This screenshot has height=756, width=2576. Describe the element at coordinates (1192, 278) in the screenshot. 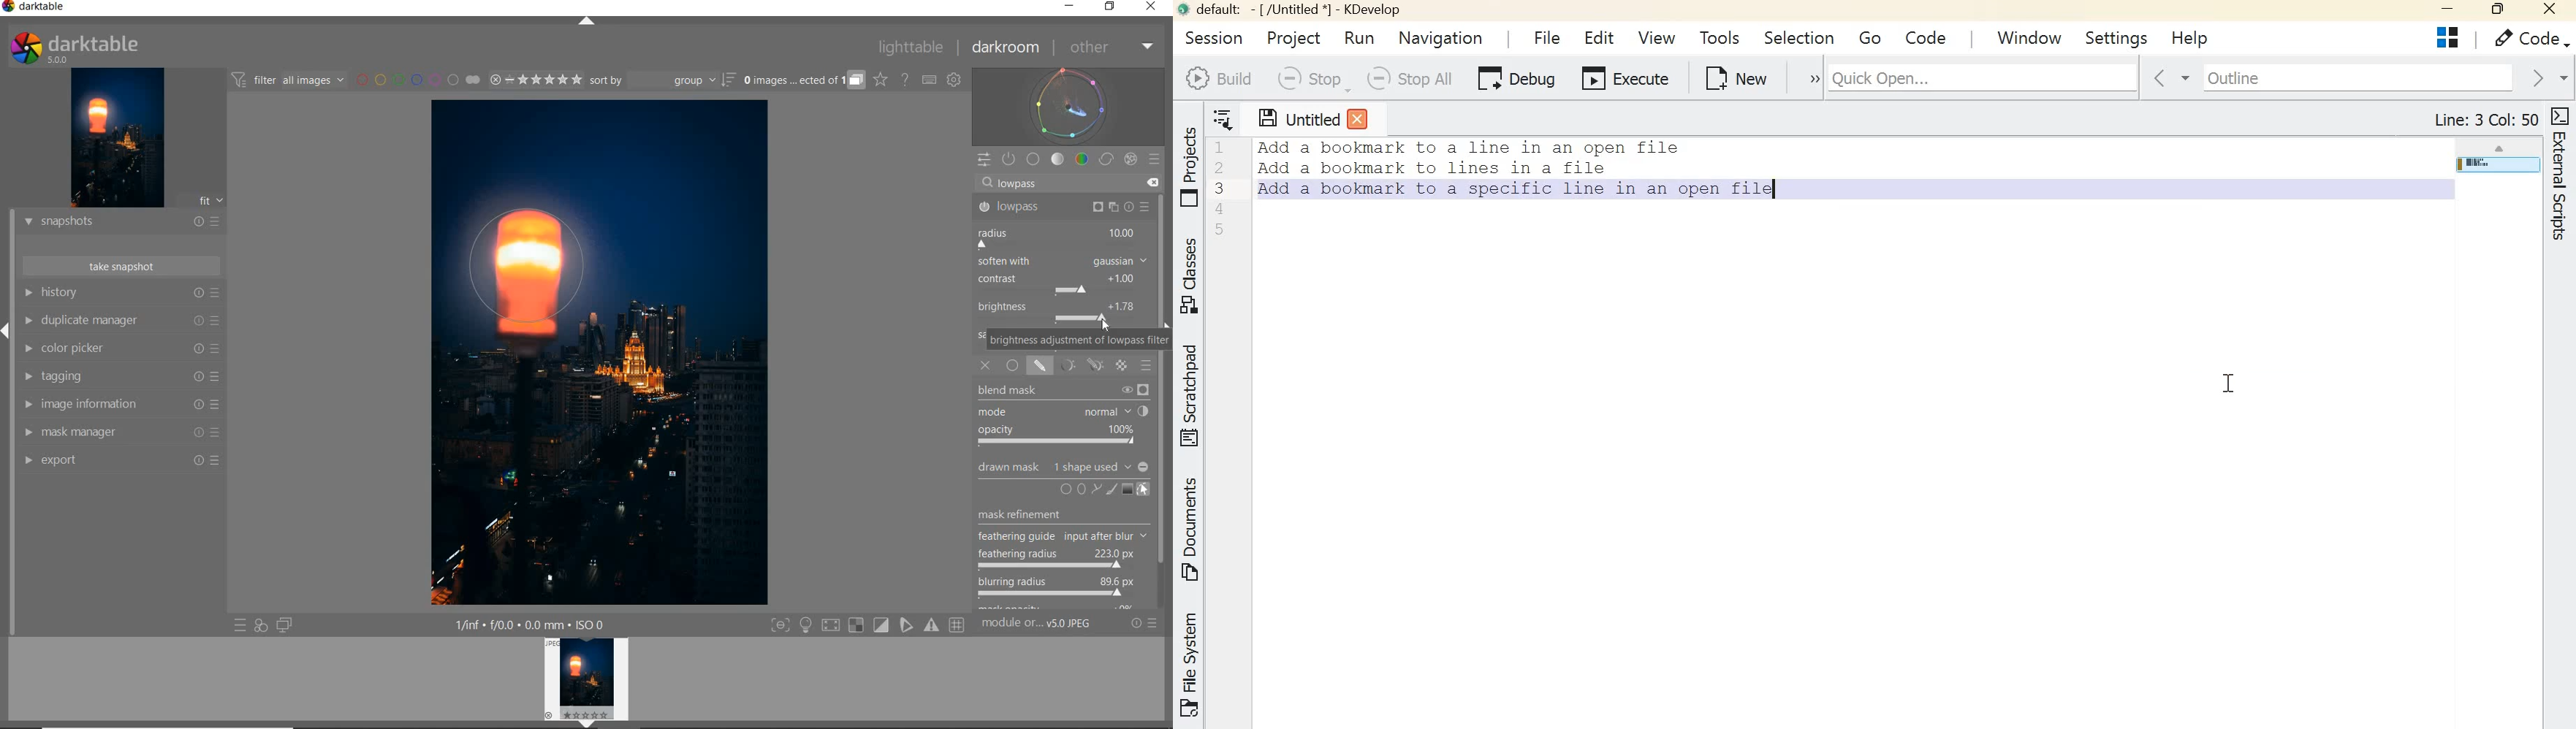

I see `Classes` at that location.